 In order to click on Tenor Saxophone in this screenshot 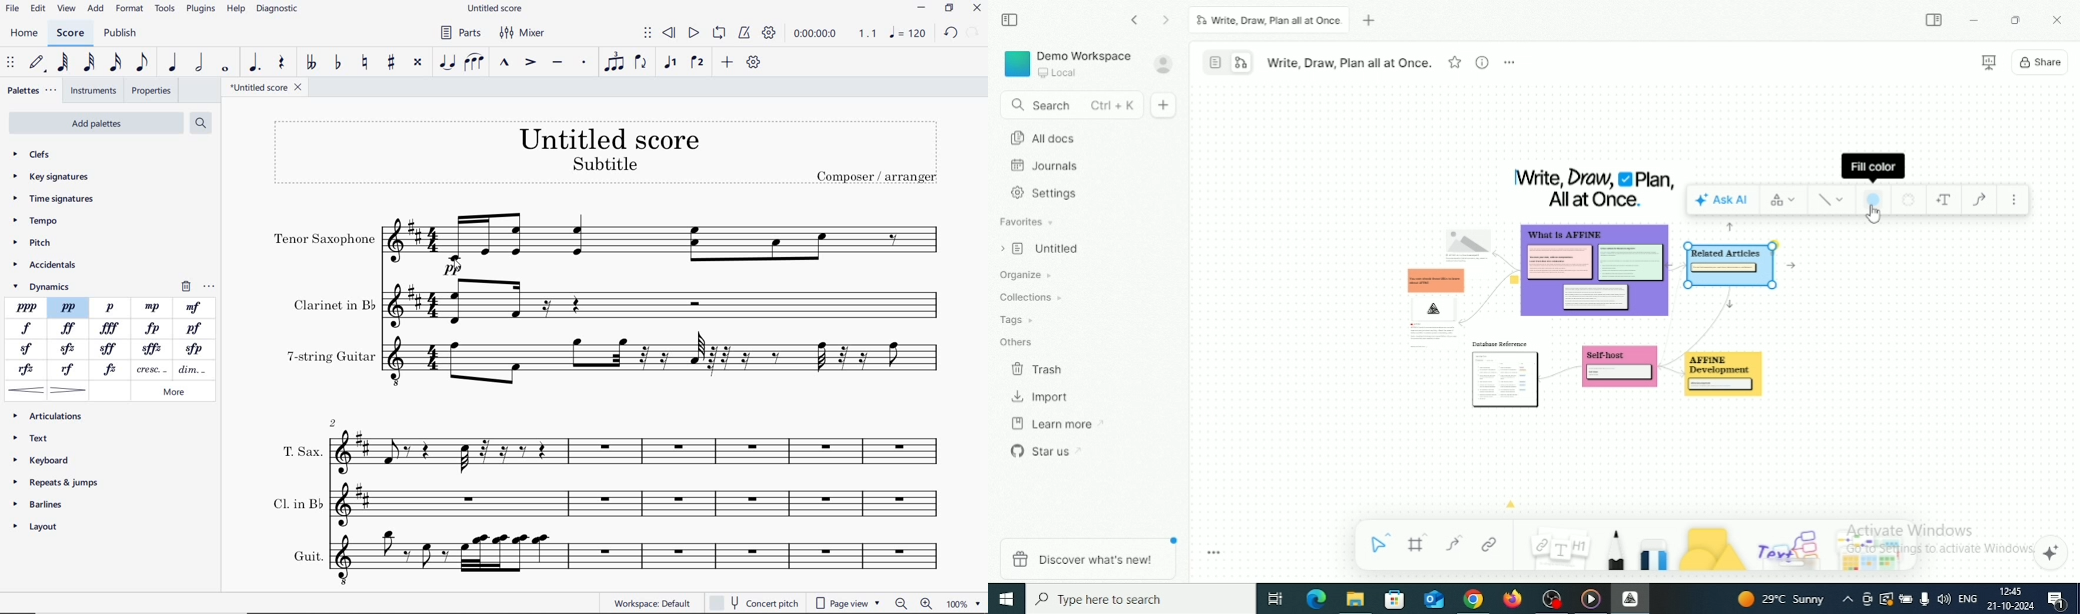, I will do `click(666, 244)`.